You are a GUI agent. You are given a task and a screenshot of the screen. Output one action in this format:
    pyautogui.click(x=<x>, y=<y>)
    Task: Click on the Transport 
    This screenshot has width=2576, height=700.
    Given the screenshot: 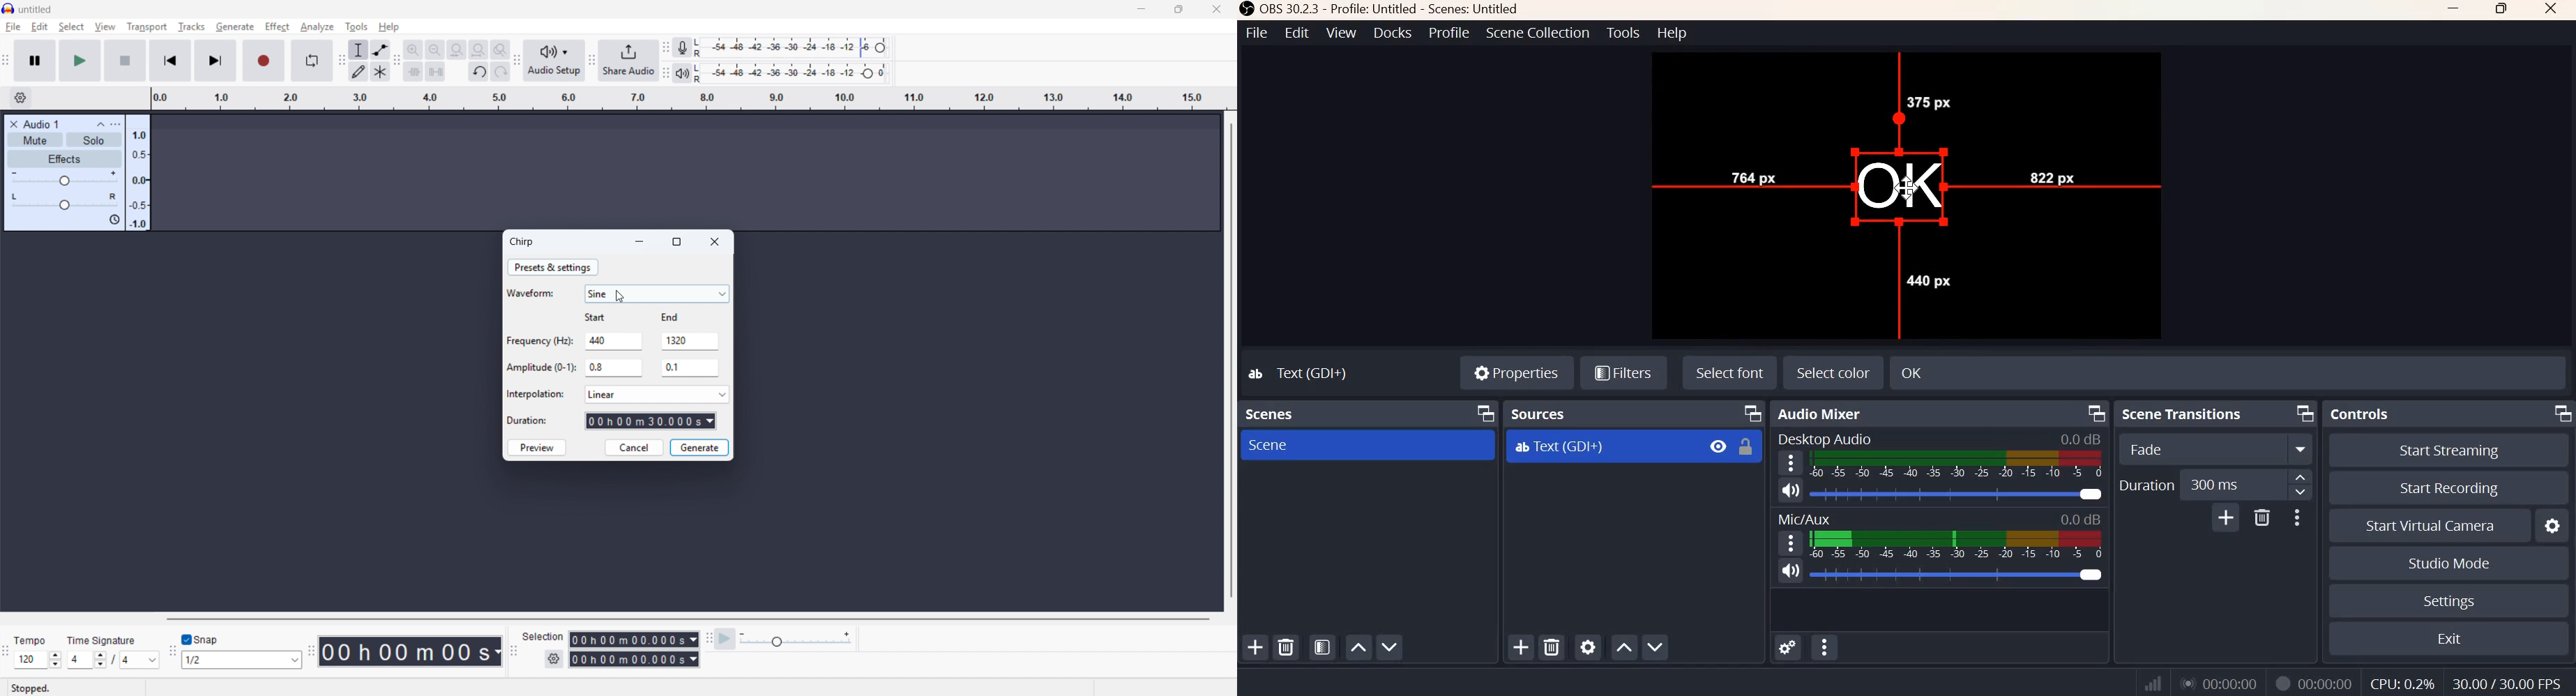 What is the action you would take?
    pyautogui.click(x=146, y=26)
    